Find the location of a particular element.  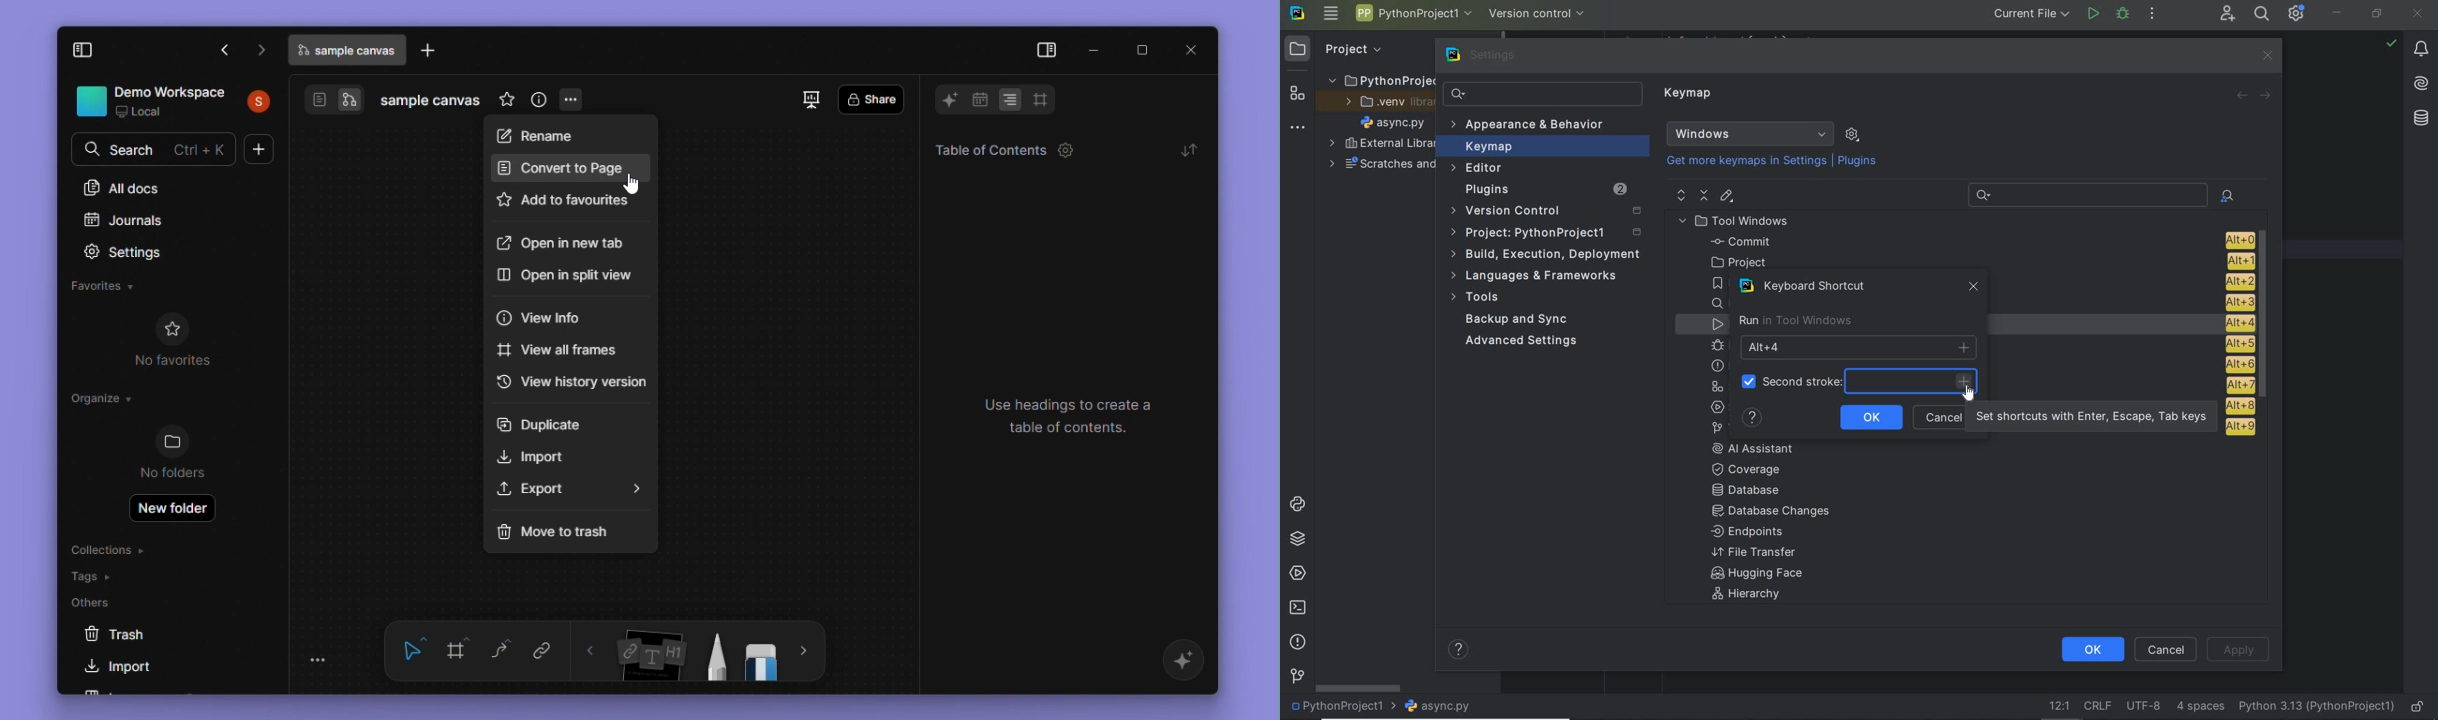

import is located at coordinates (127, 669).